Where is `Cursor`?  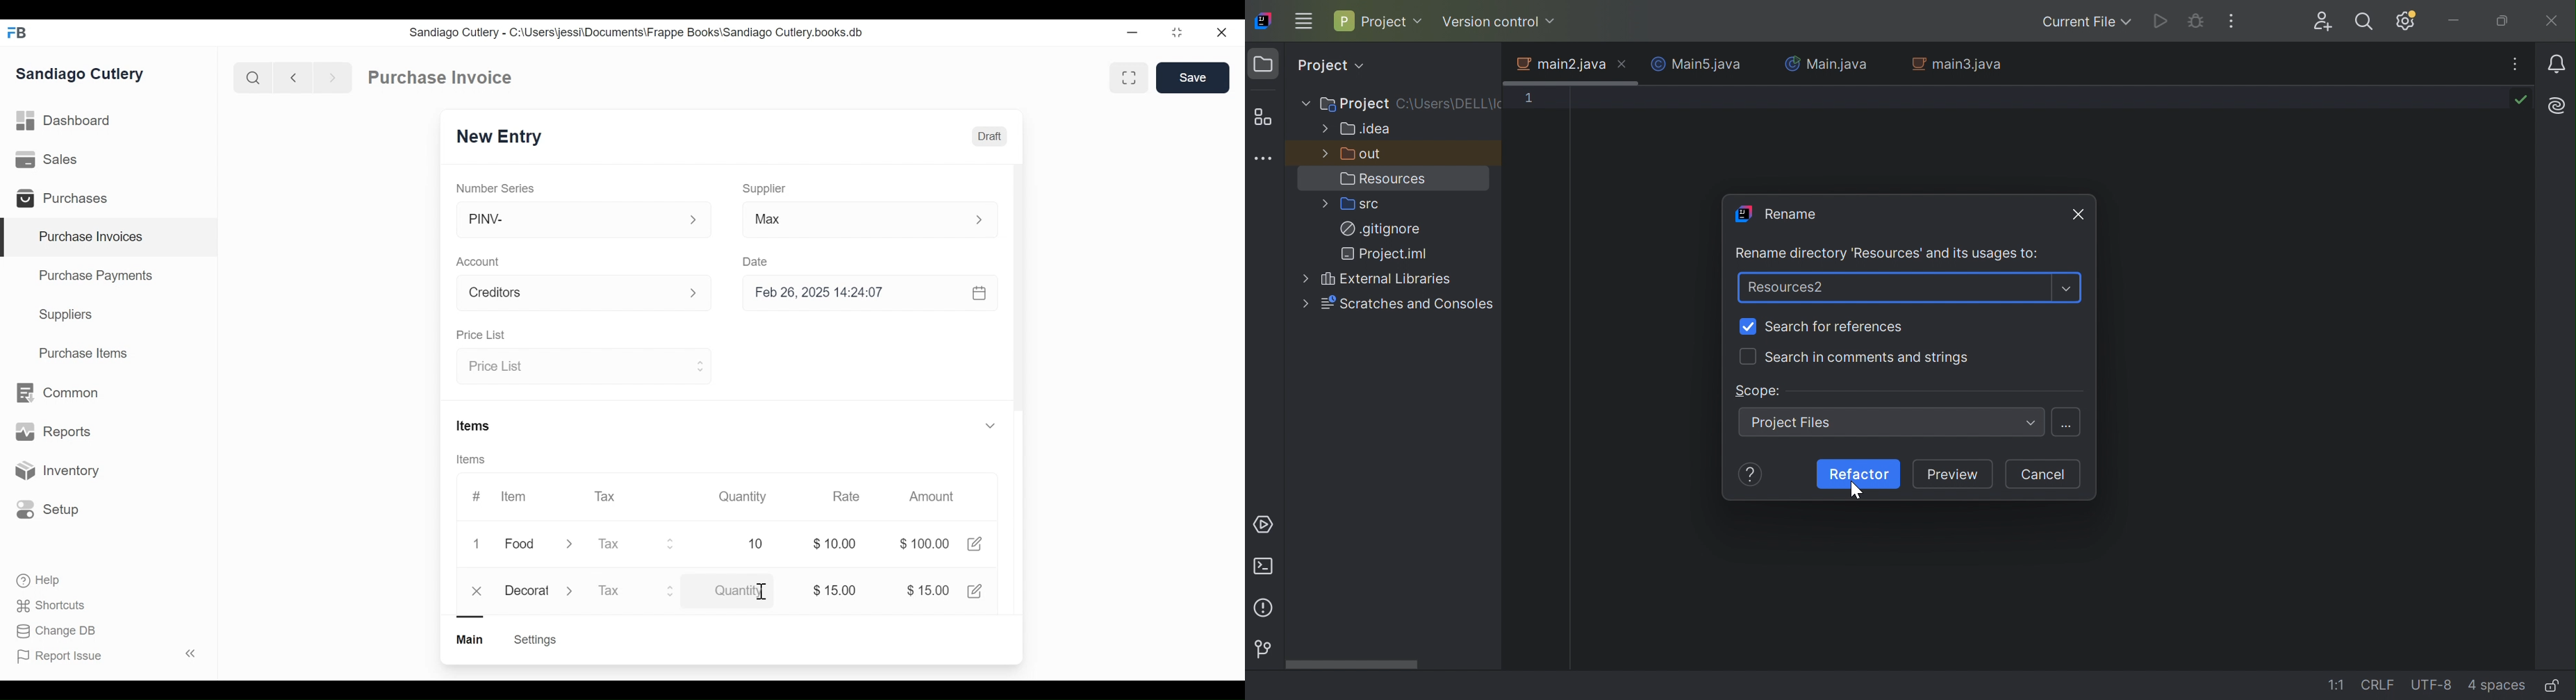
Cursor is located at coordinates (1856, 489).